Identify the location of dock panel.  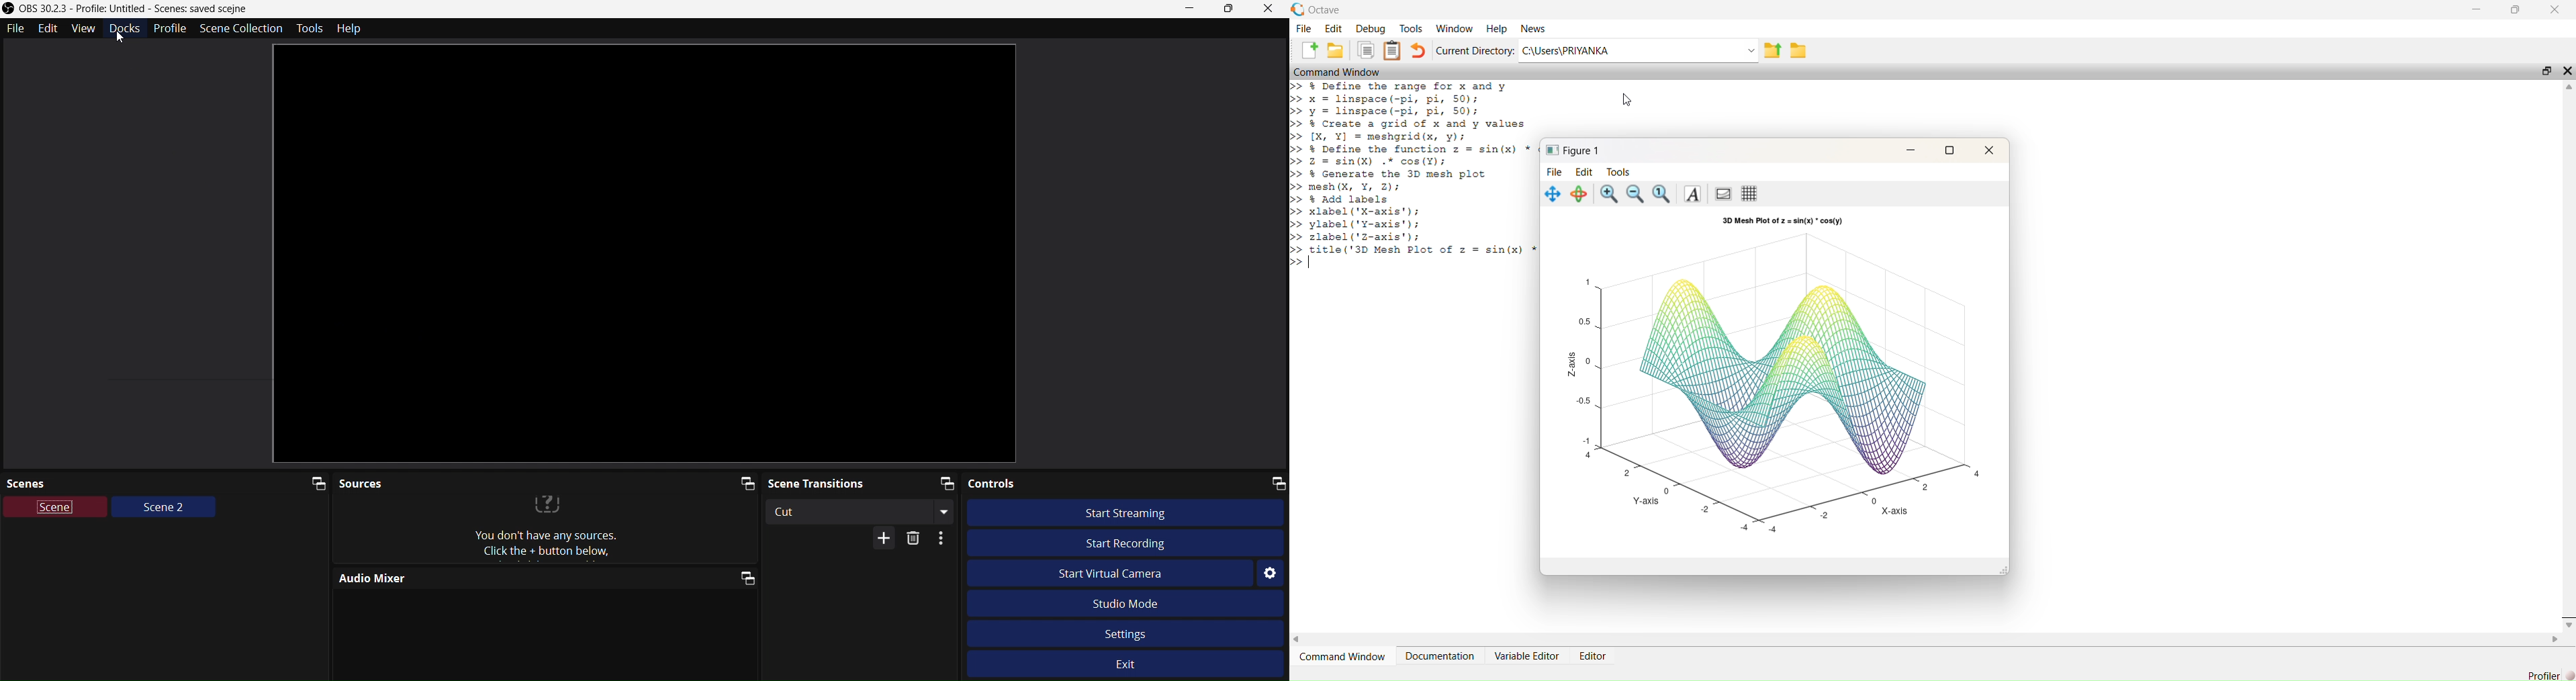
(1274, 482).